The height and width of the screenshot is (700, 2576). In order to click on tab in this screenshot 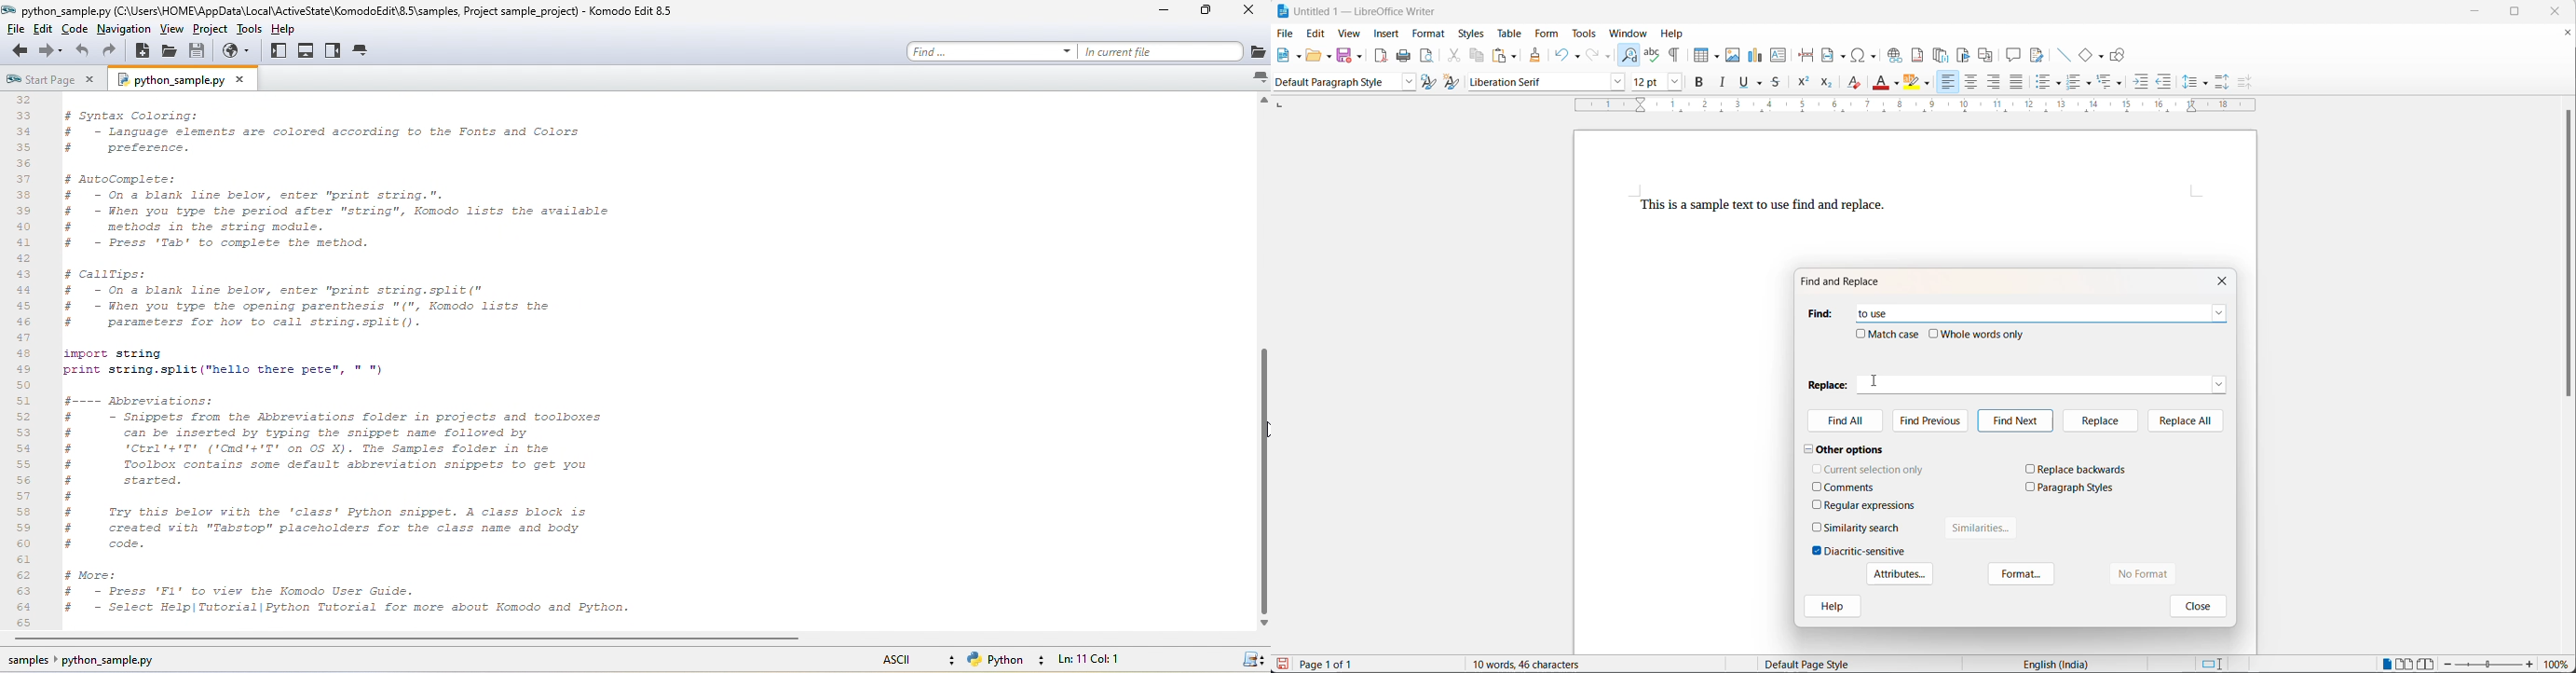, I will do `click(363, 52)`.